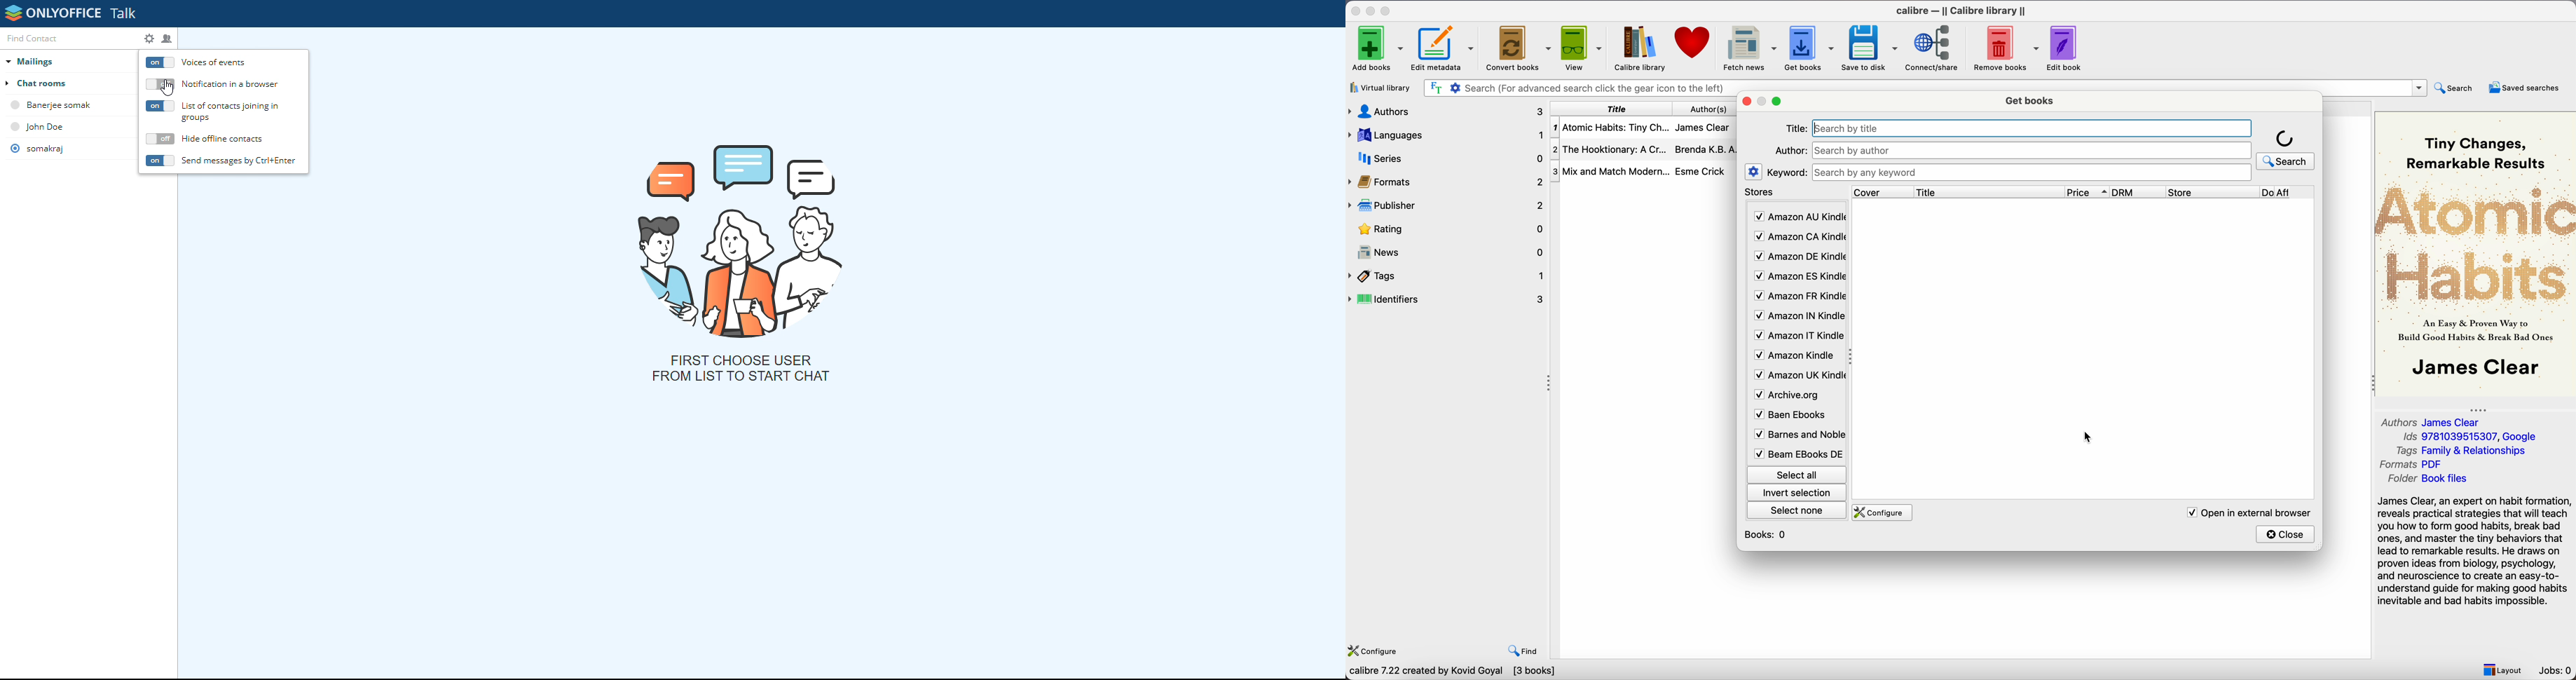  I want to click on view, so click(1581, 48).